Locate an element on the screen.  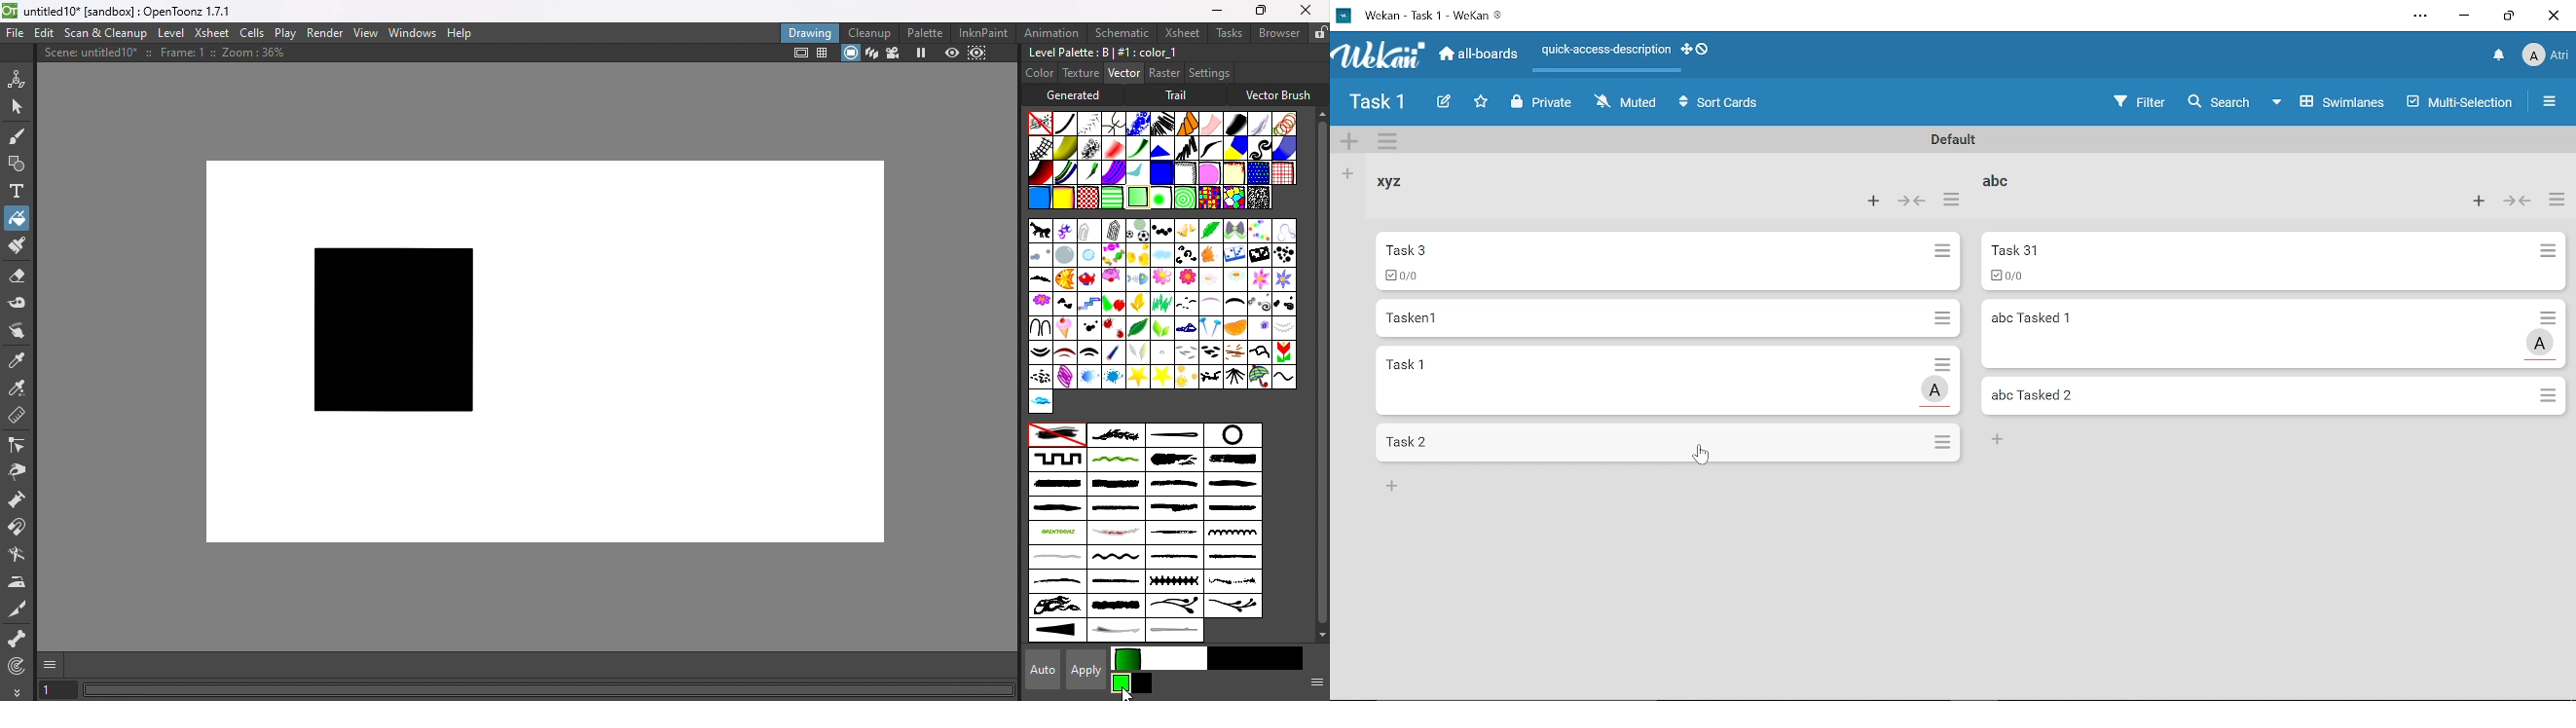
Show desktop drag handlws is located at coordinates (1703, 49).